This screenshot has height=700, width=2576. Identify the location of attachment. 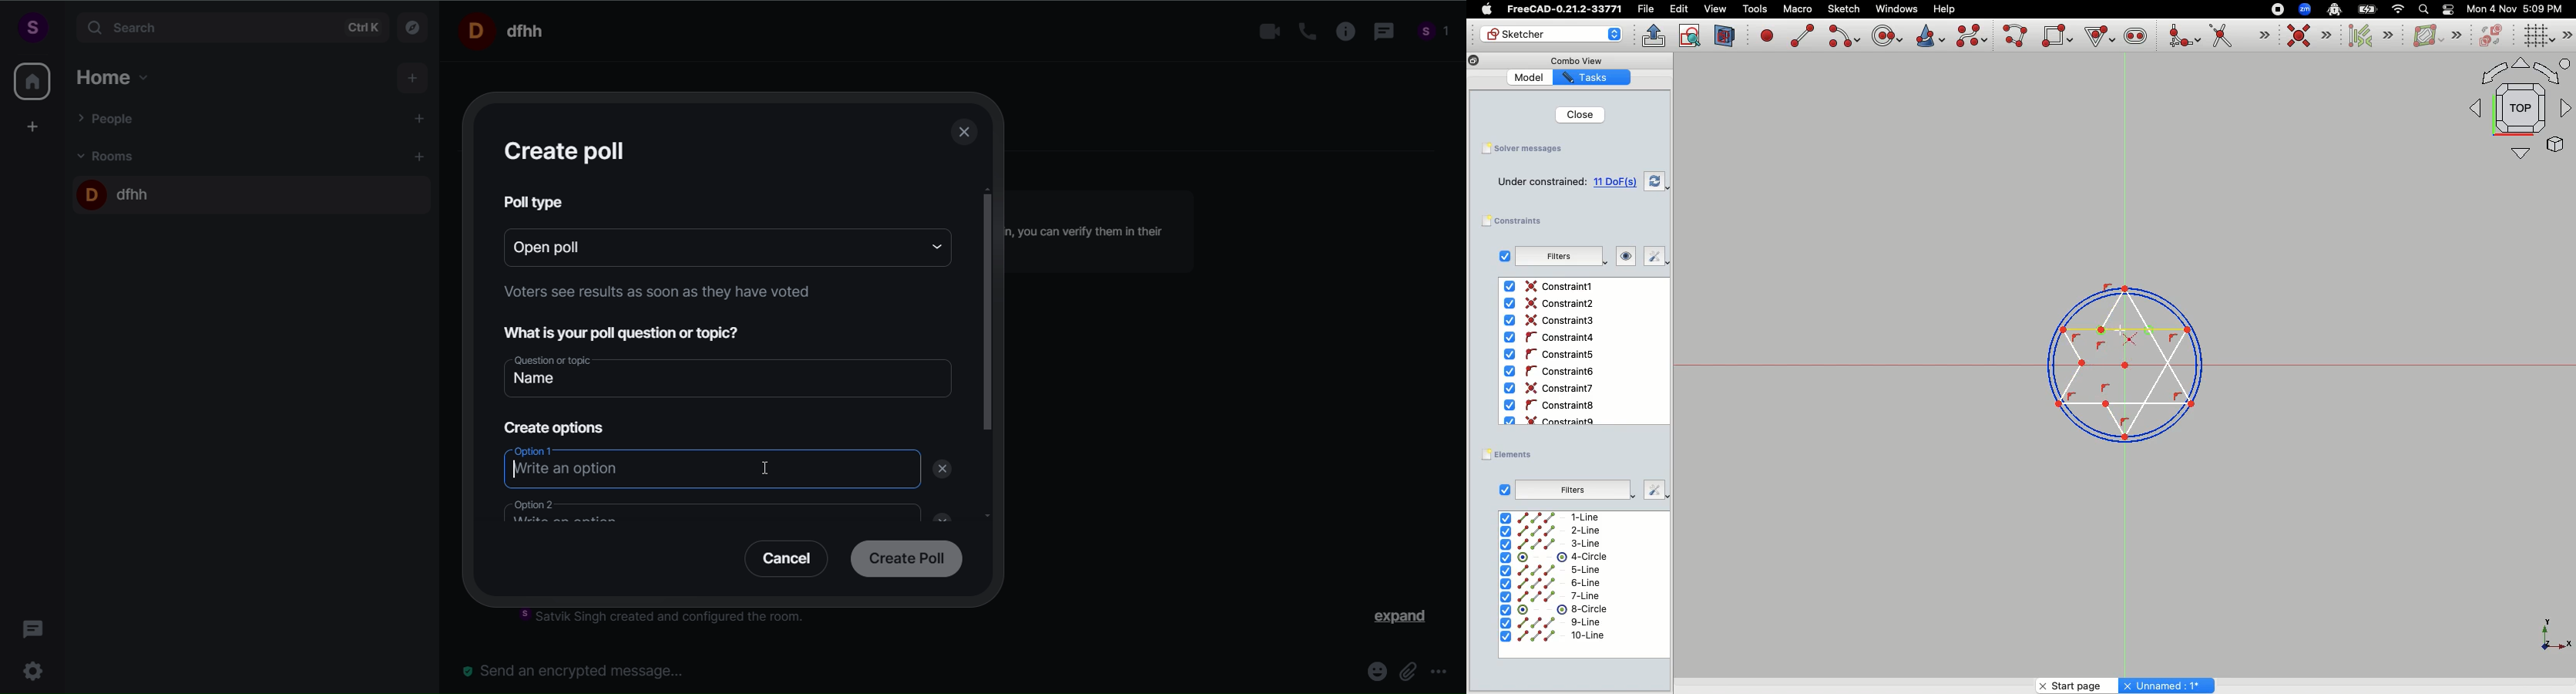
(1407, 671).